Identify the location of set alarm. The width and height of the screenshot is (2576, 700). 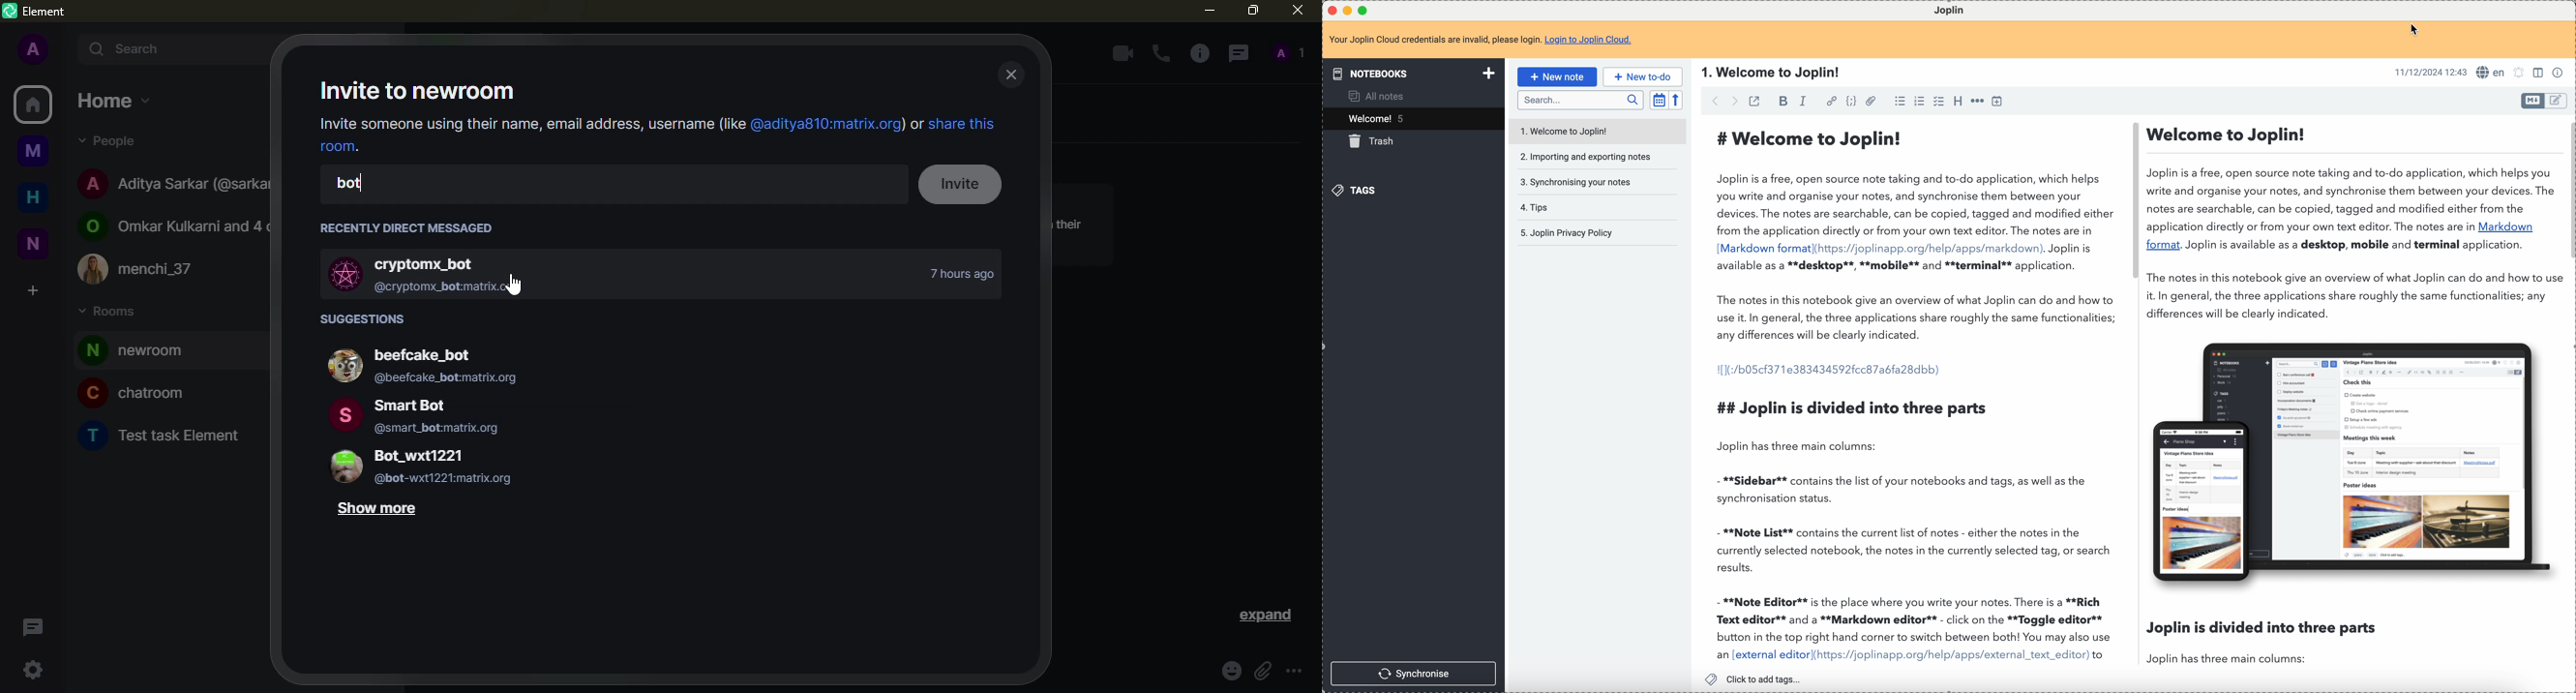
(2517, 73).